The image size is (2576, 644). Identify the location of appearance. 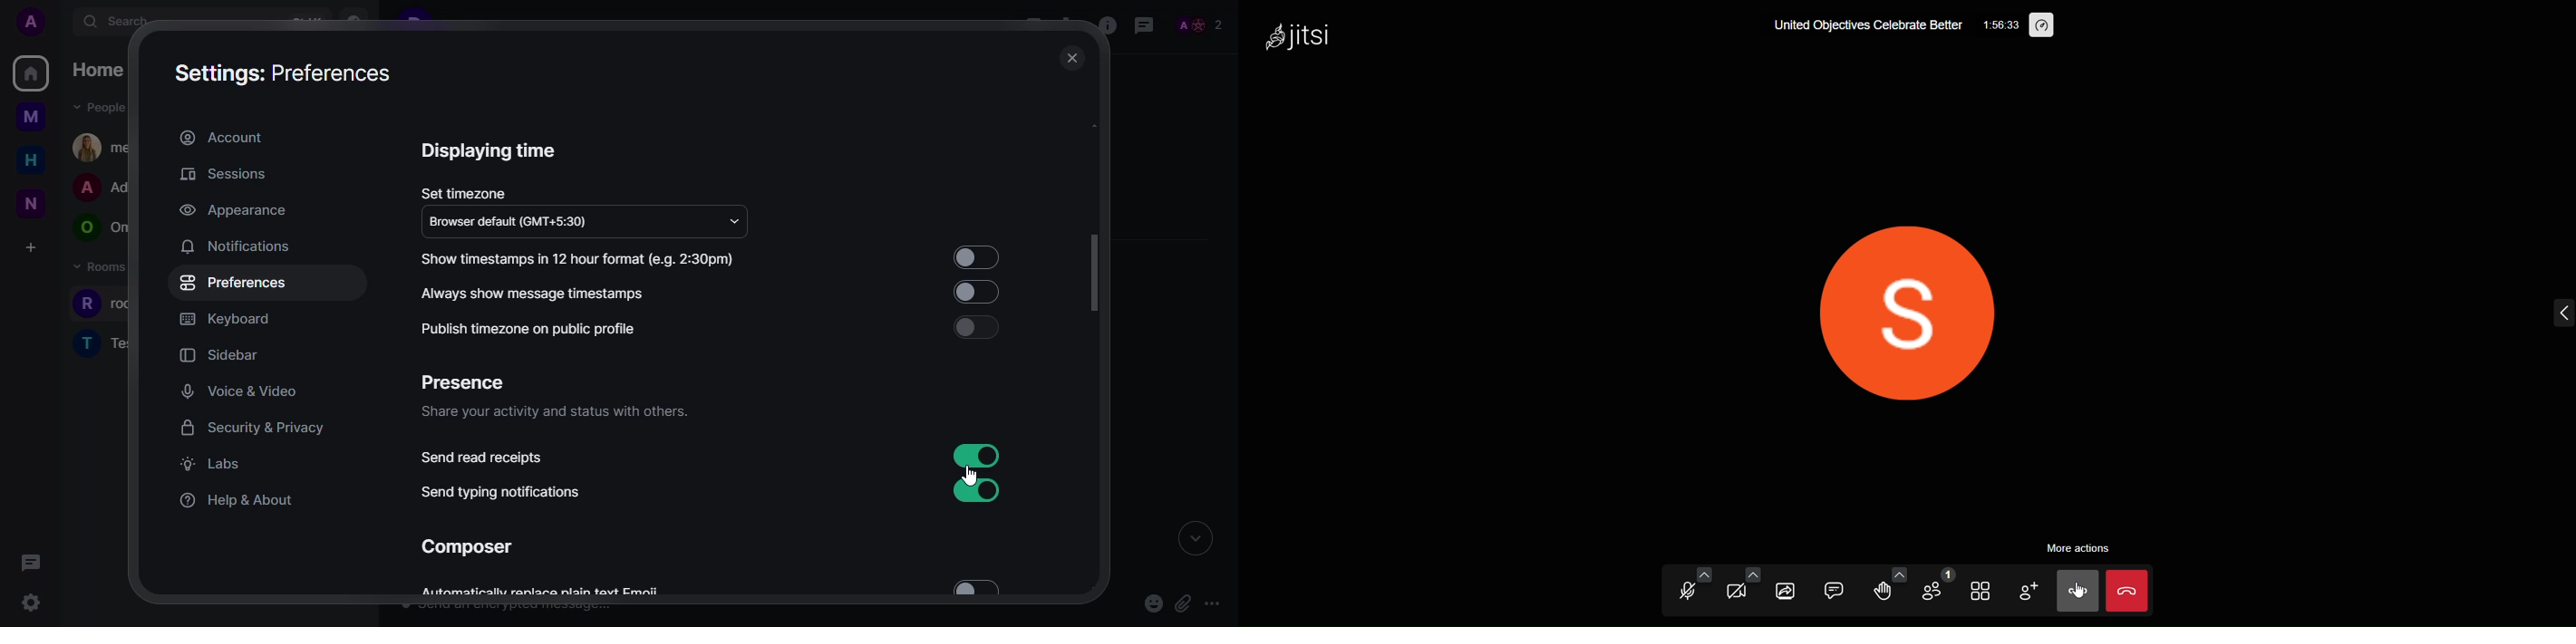
(231, 211).